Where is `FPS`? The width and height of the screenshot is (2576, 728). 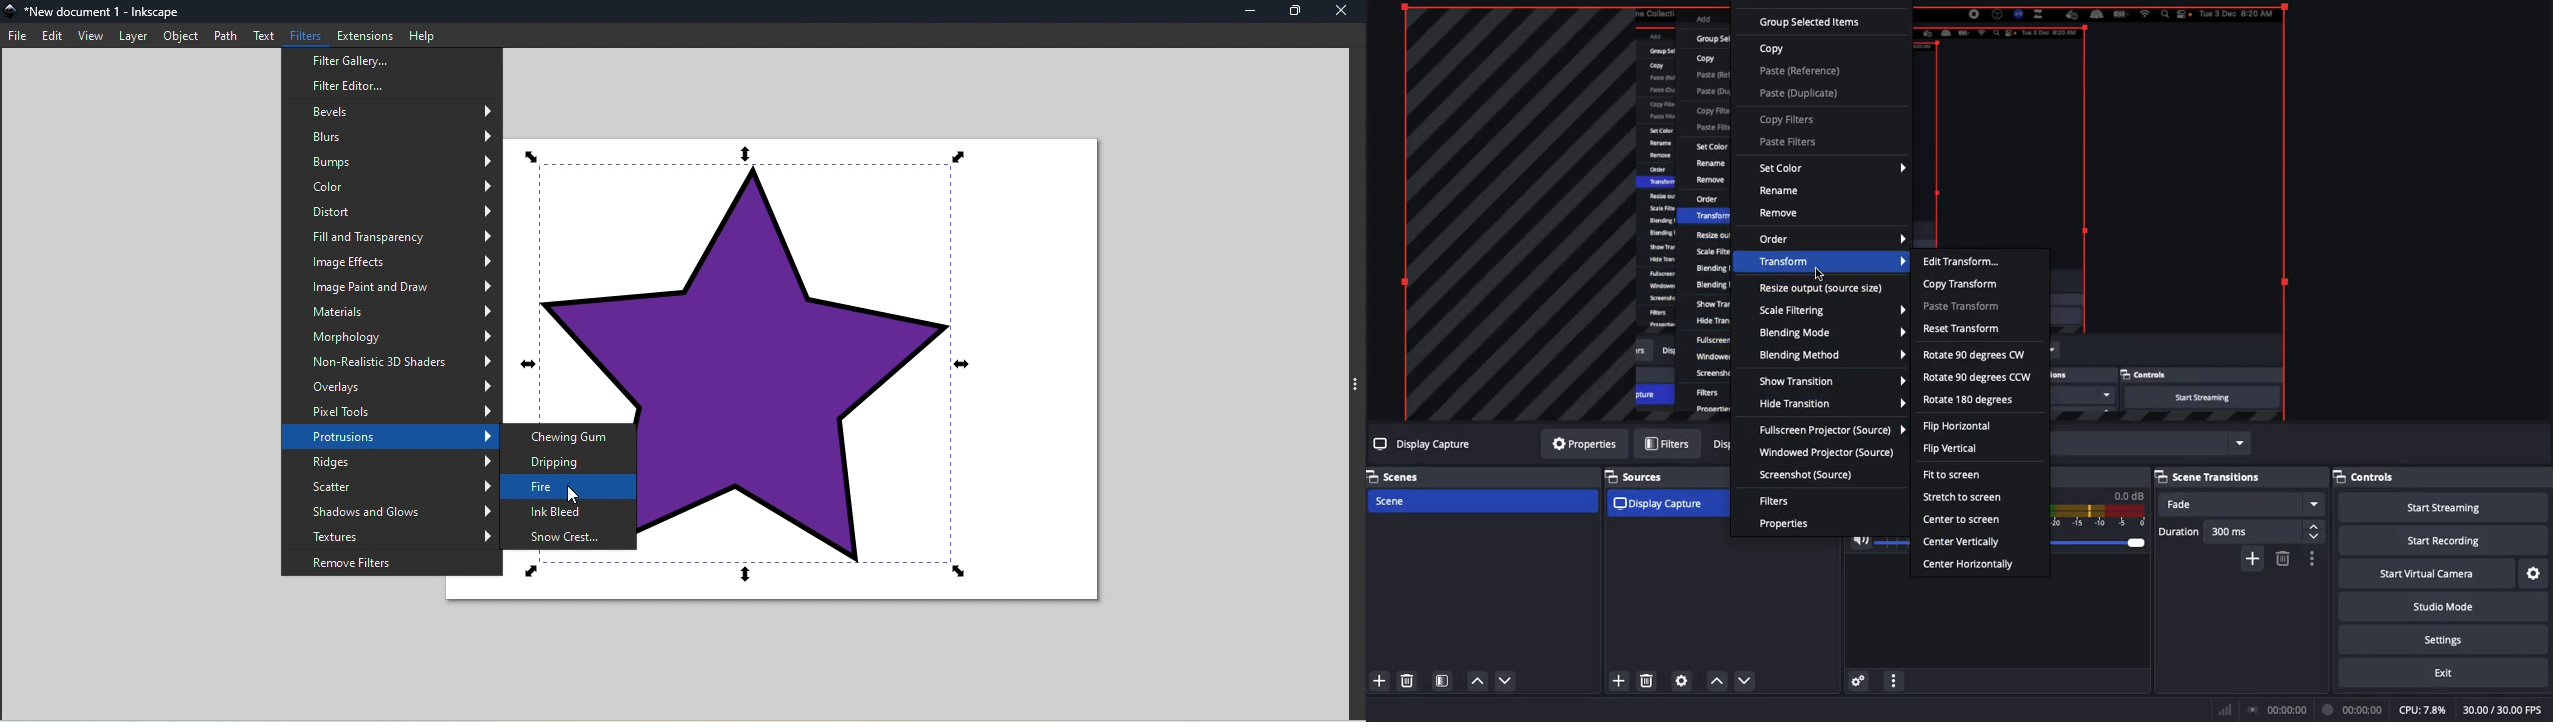
FPS is located at coordinates (2505, 710).